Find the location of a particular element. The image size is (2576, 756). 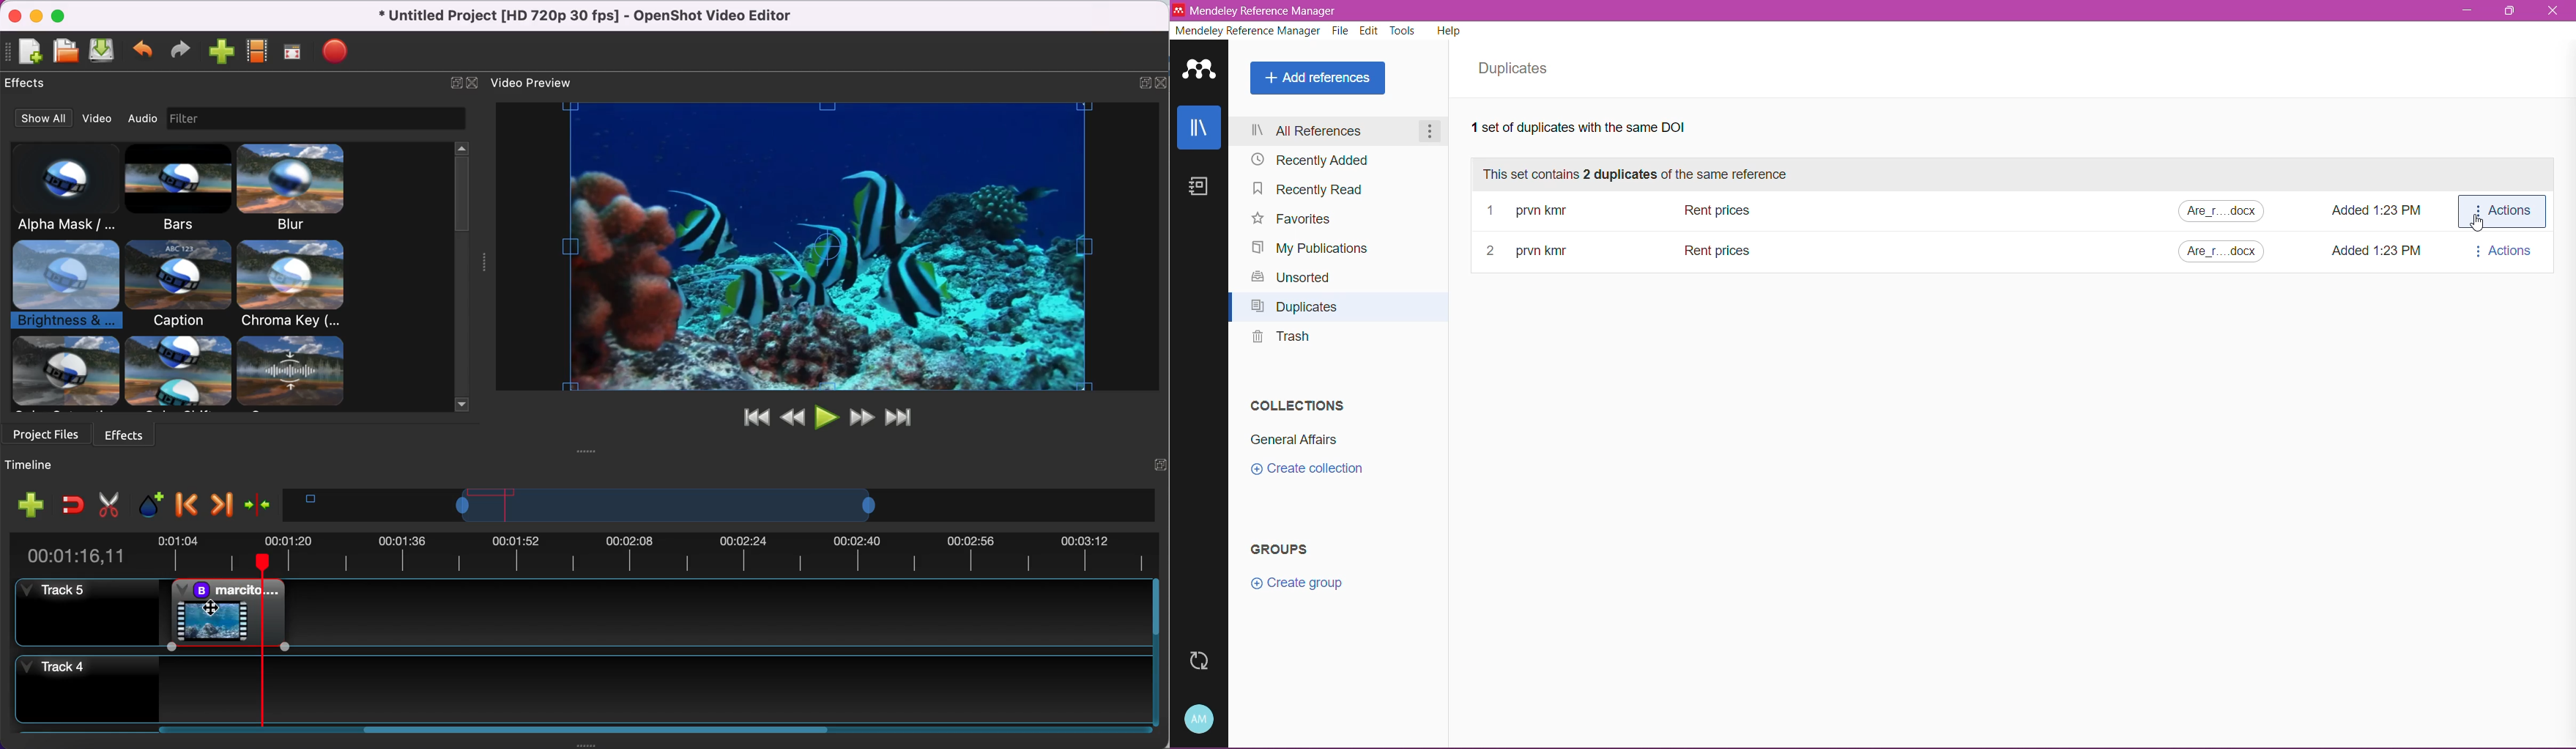

show all is located at coordinates (38, 119).